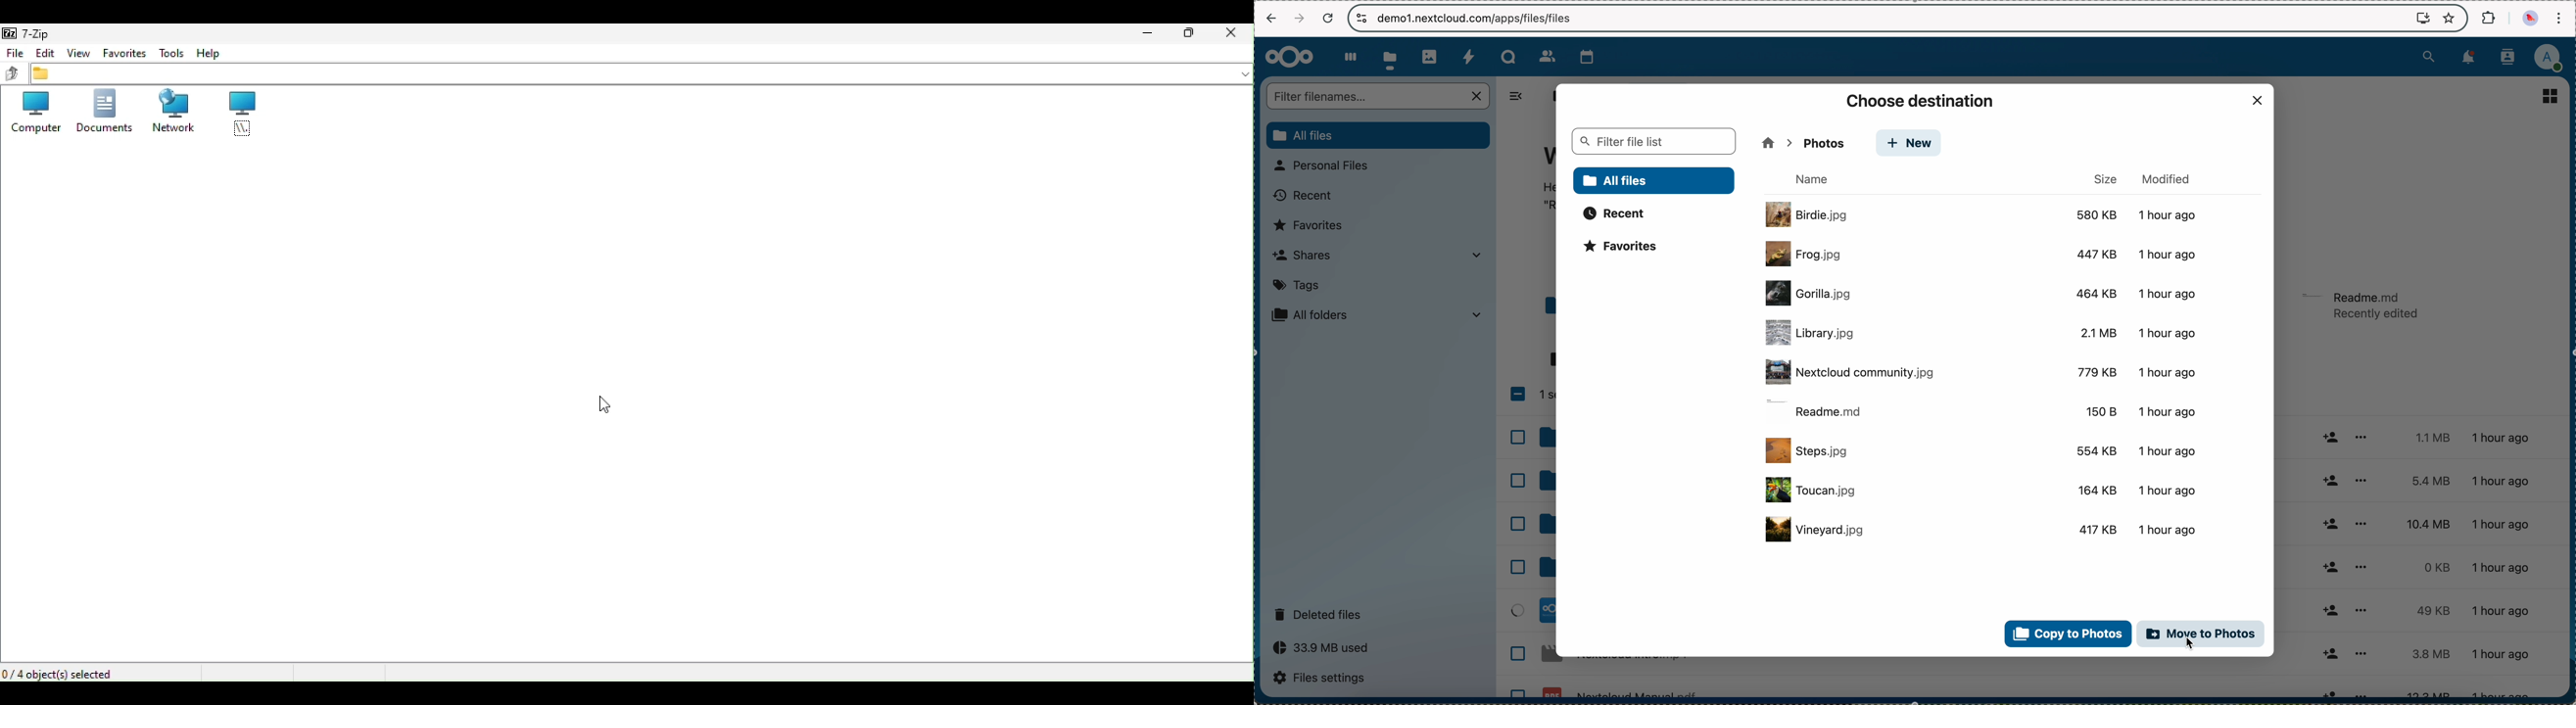  What do you see at coordinates (1910, 144) in the screenshot?
I see `new button` at bounding box center [1910, 144].